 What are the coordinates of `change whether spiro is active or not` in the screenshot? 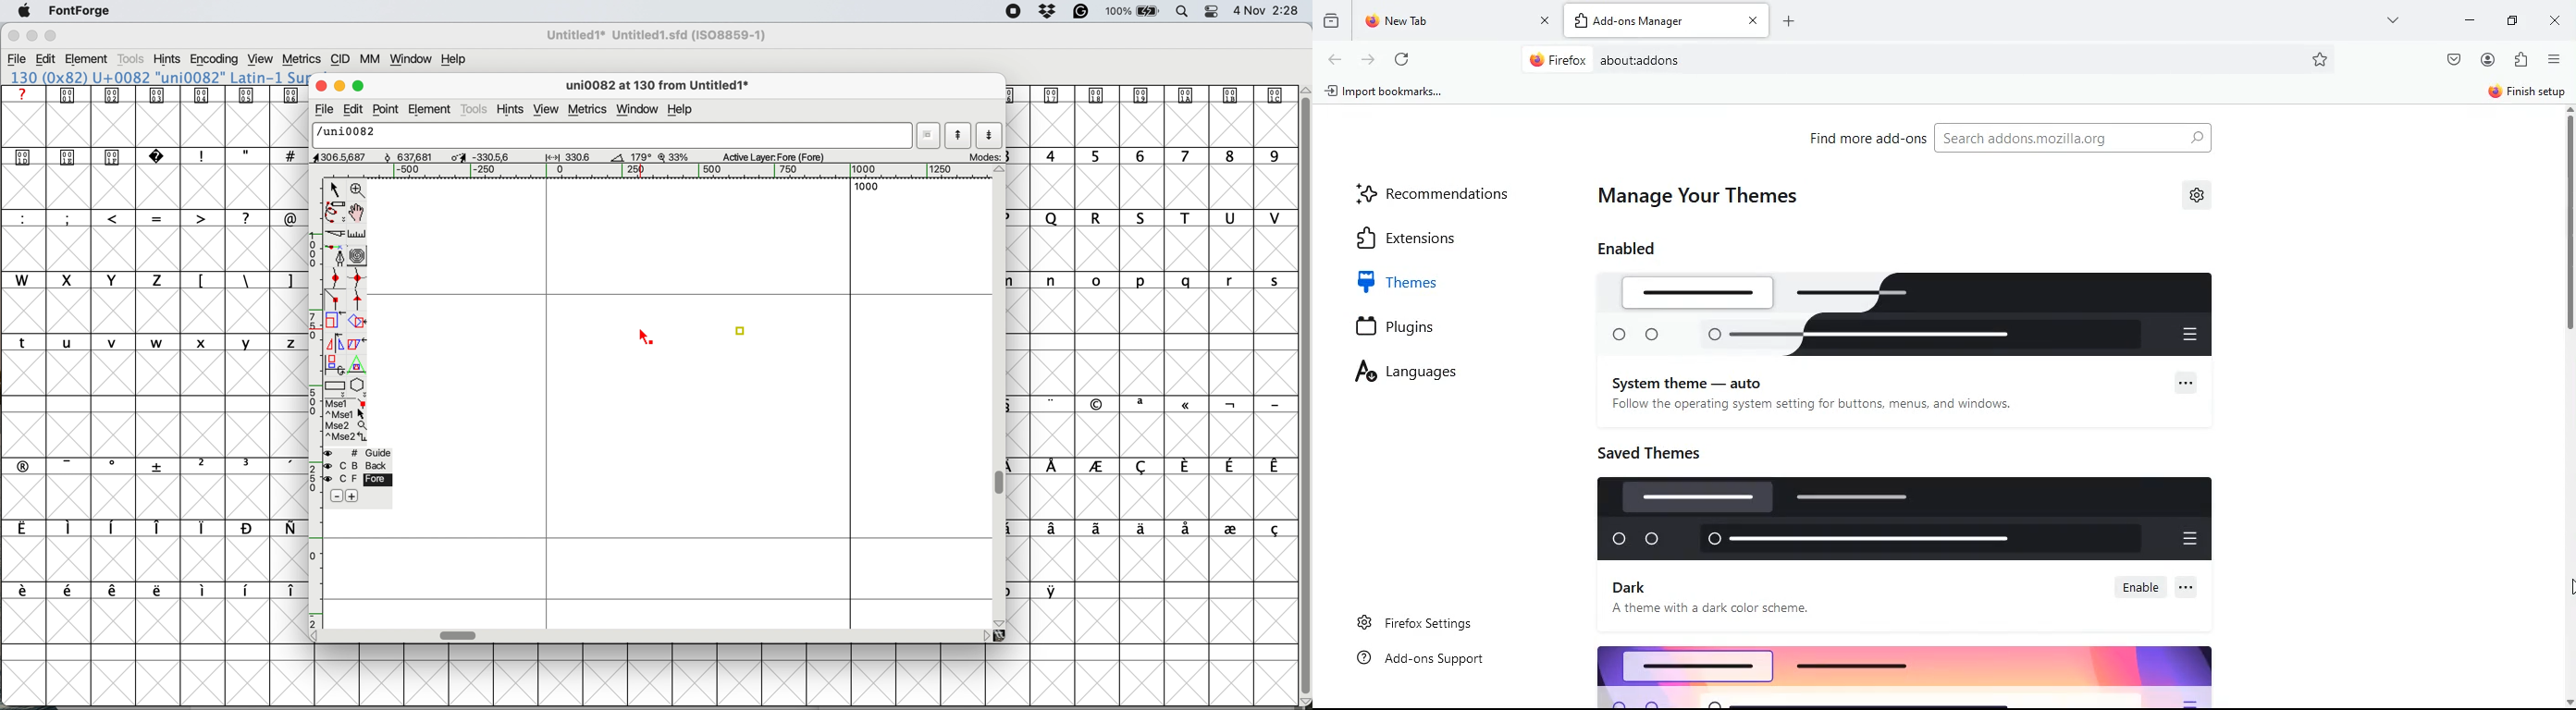 It's located at (359, 256).